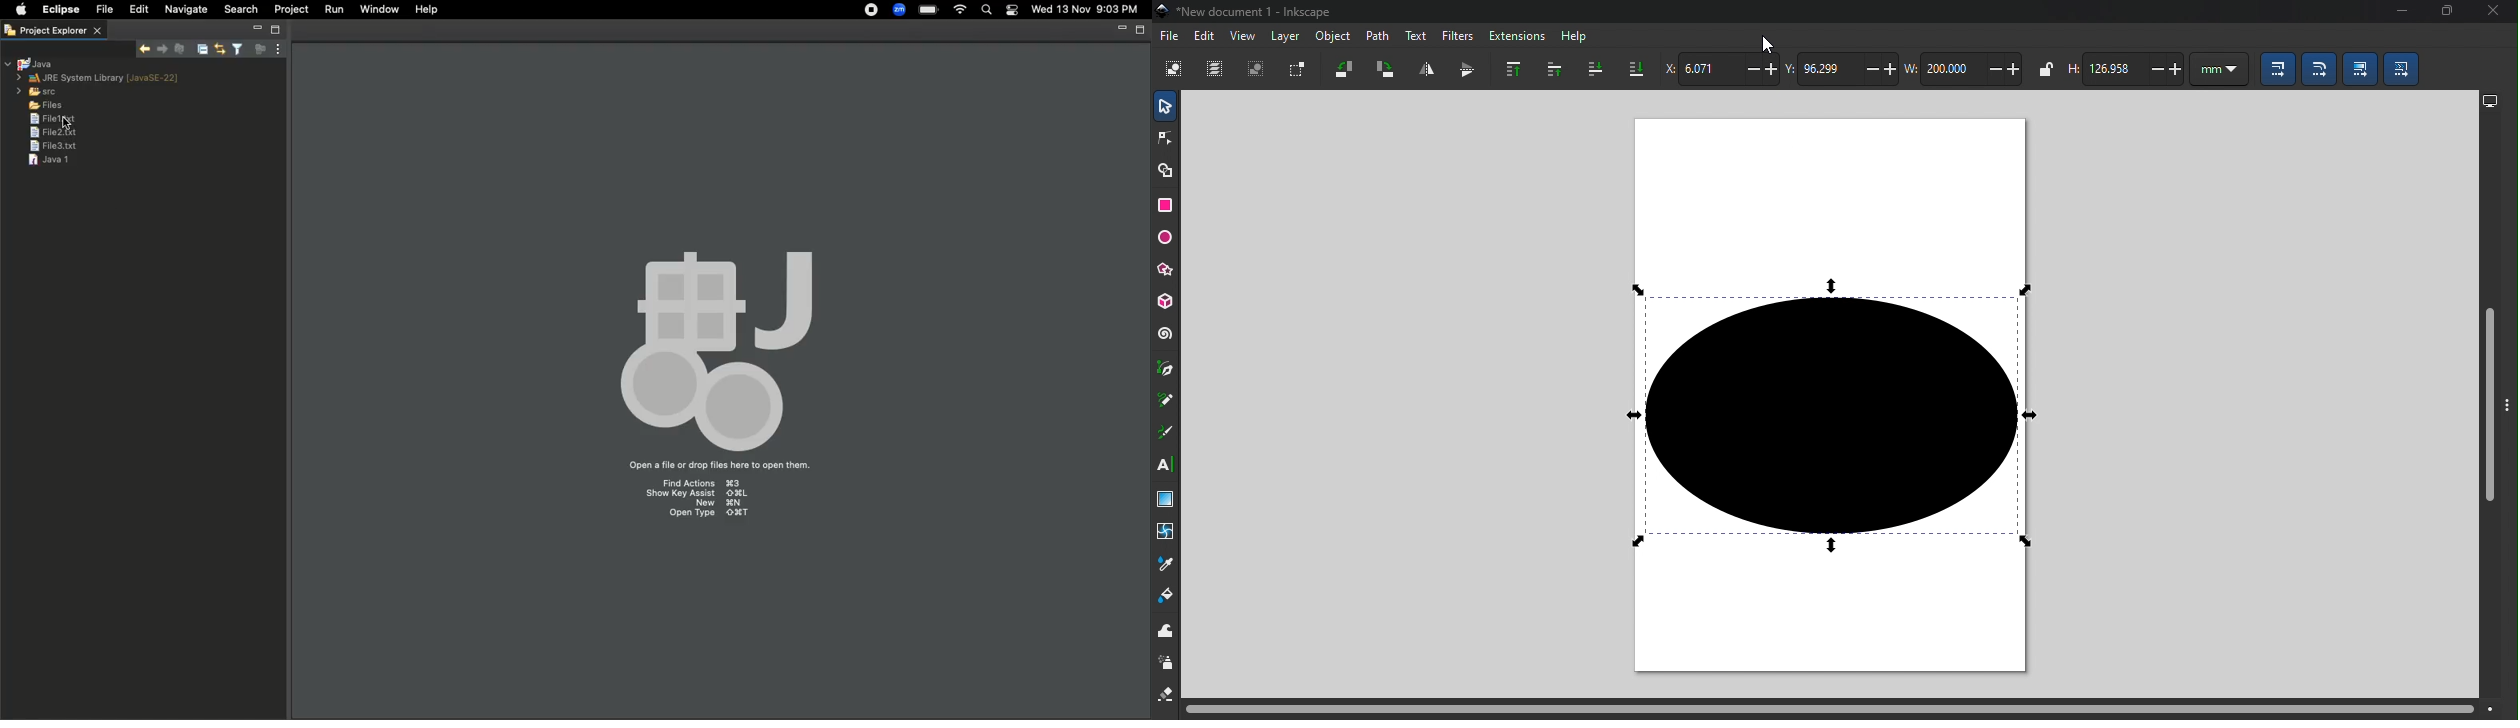 This screenshot has width=2520, height=728. What do you see at coordinates (218, 50) in the screenshot?
I see `Link with editor` at bounding box center [218, 50].